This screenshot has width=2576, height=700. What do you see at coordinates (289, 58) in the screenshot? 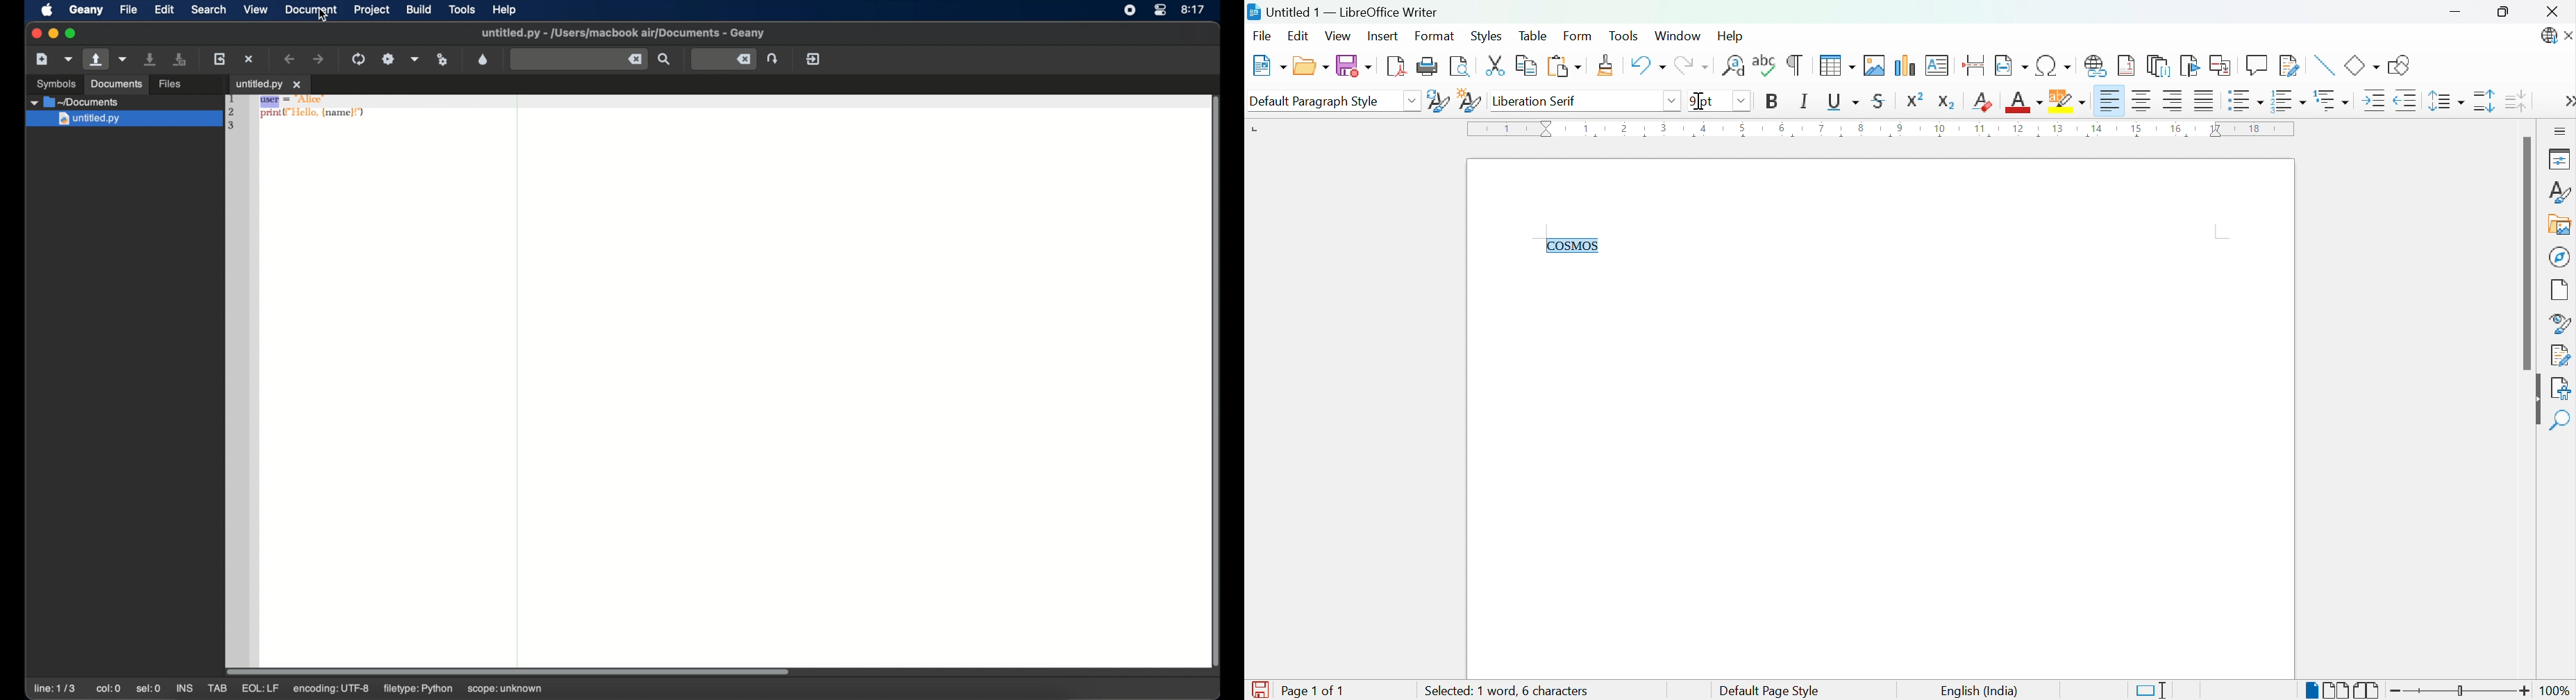
I see `navigate back a location` at bounding box center [289, 58].